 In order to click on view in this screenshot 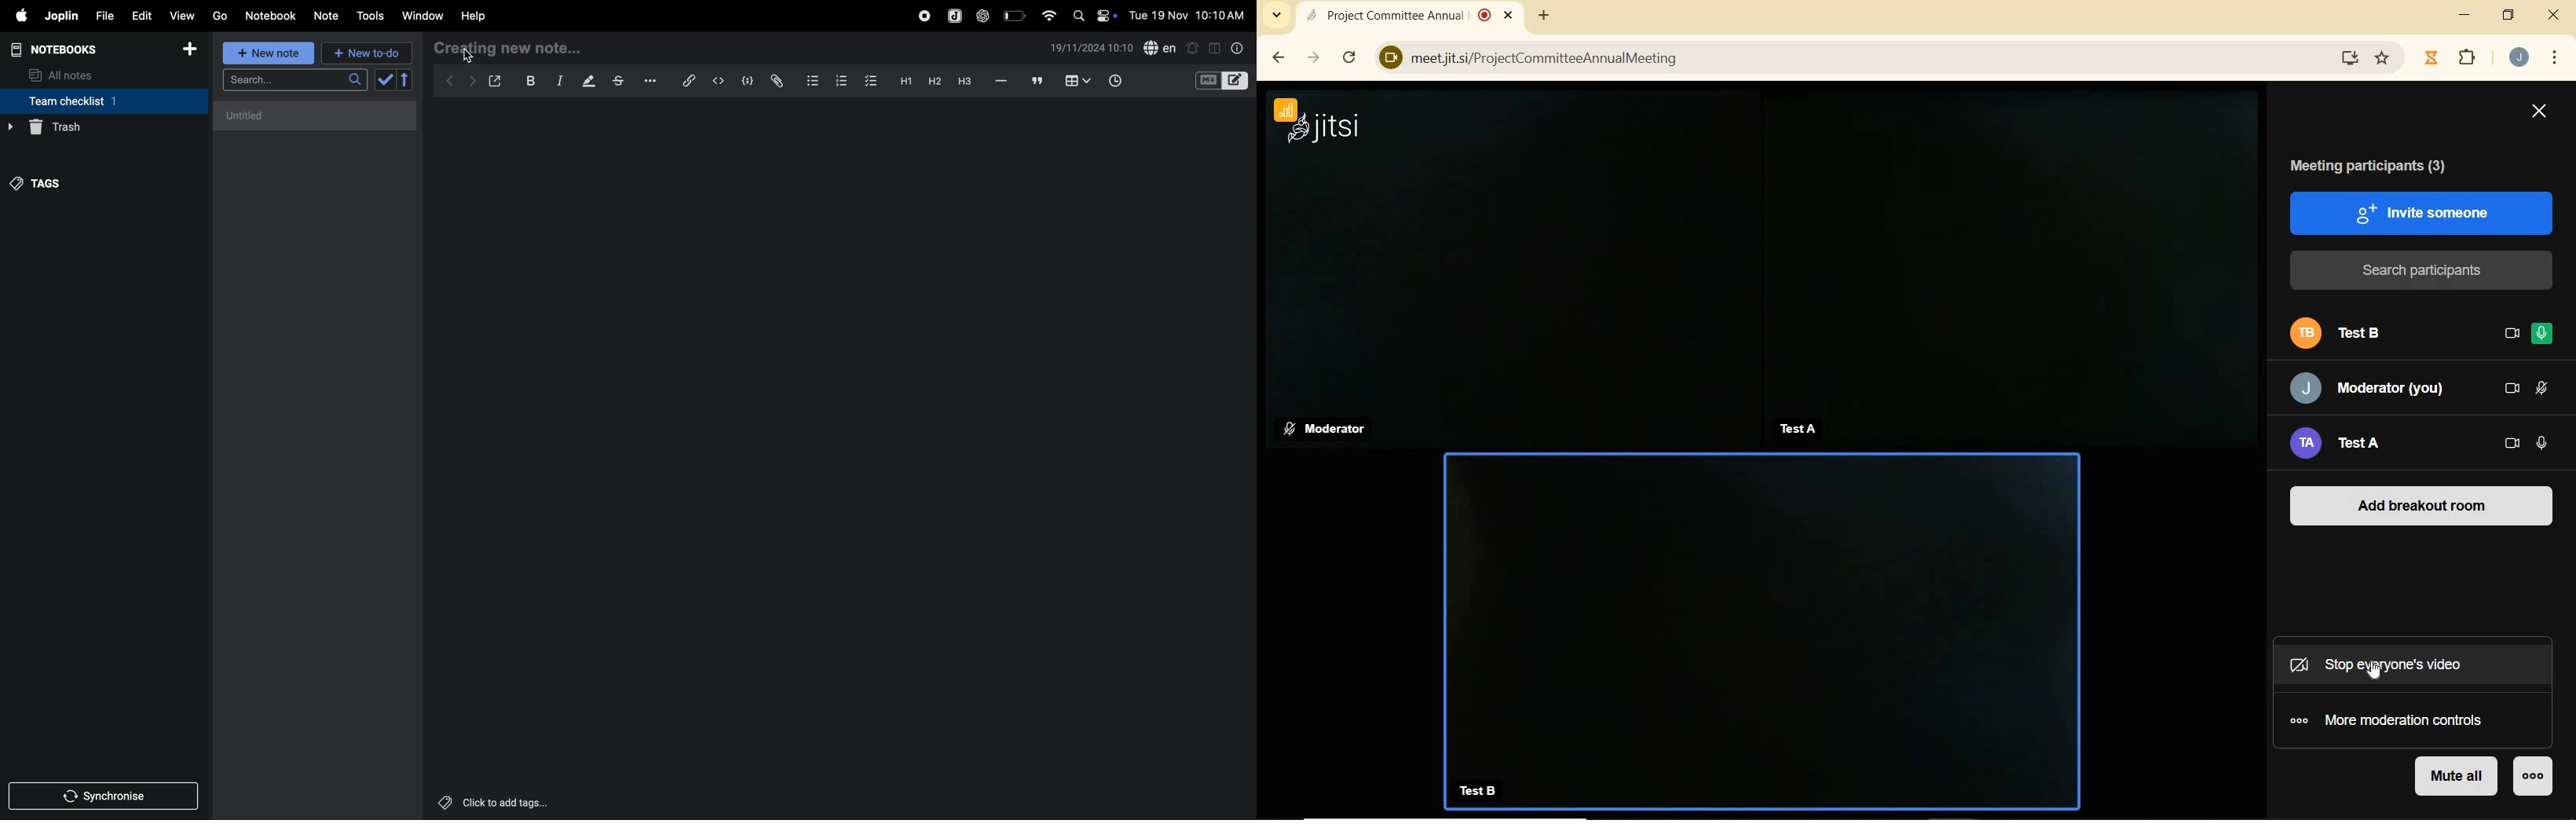, I will do `click(184, 14)`.